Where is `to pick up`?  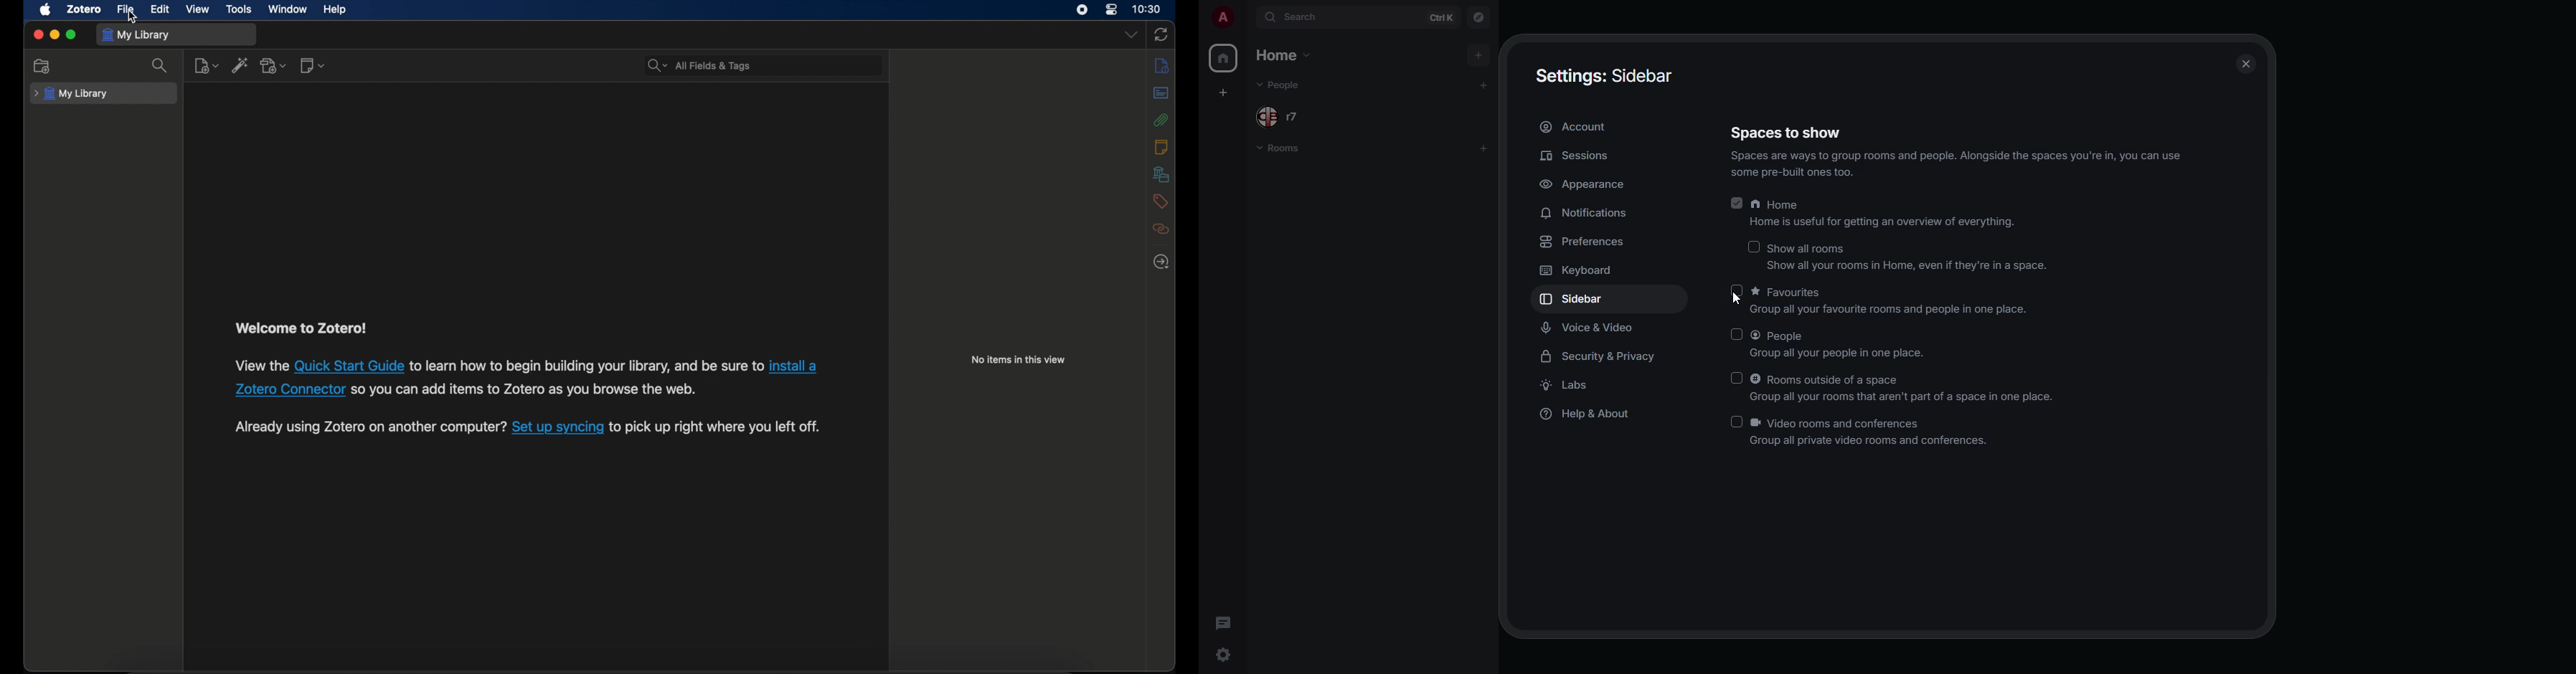 to pick up is located at coordinates (716, 429).